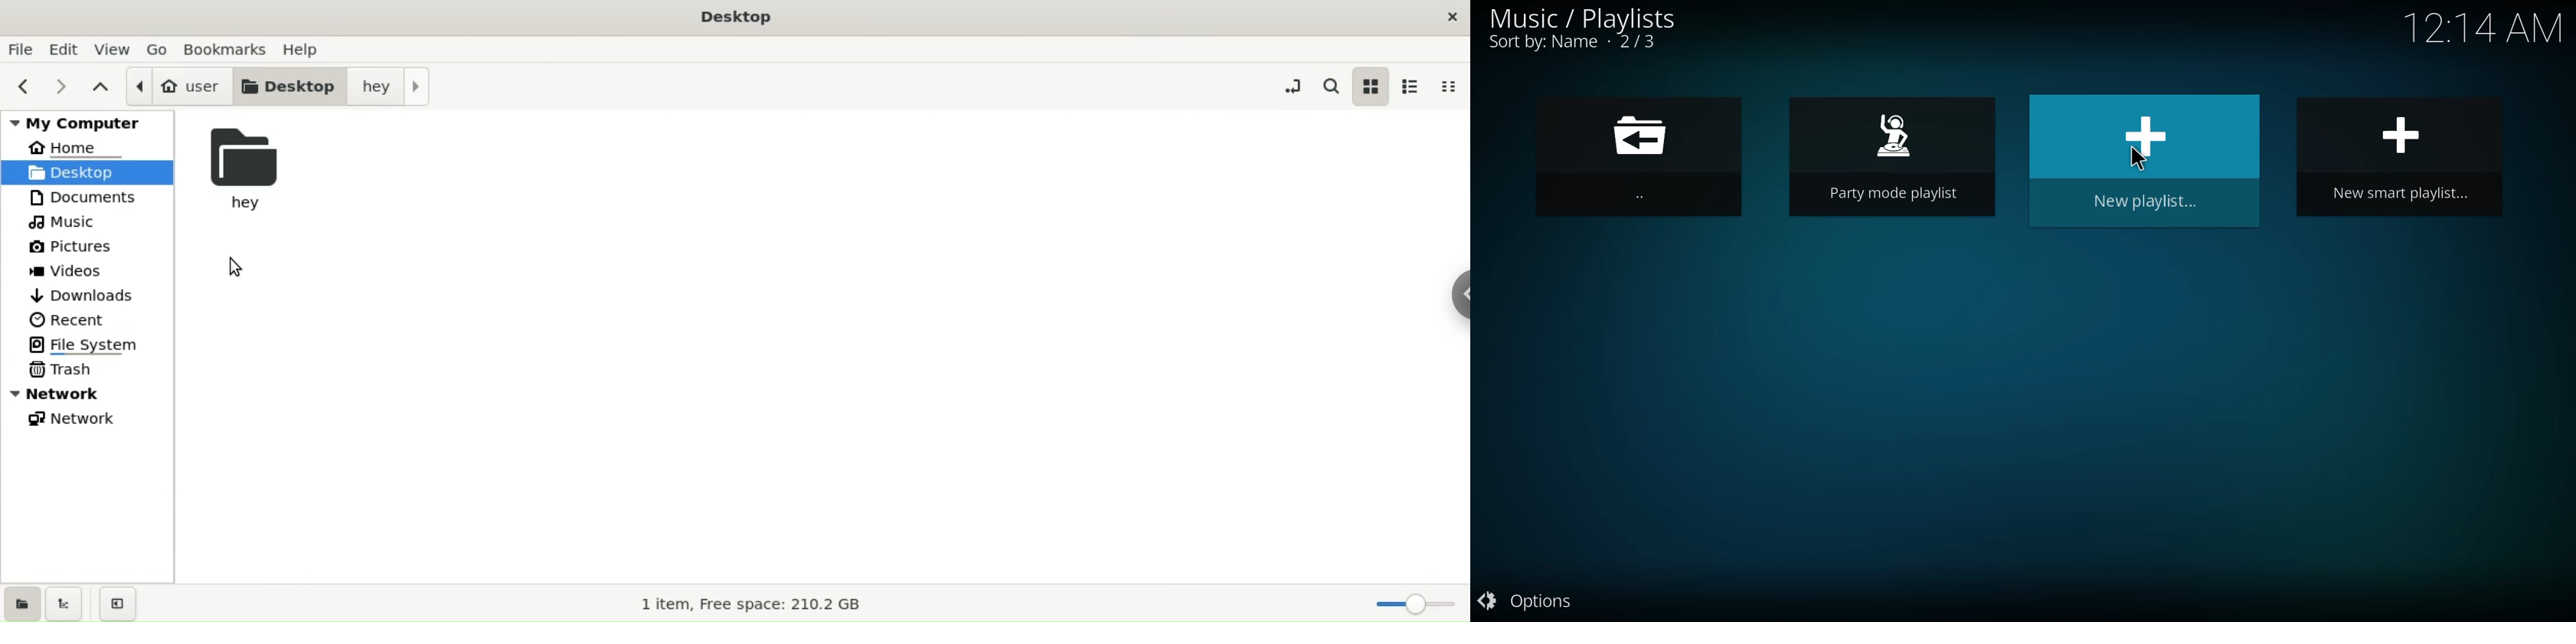 The image size is (2576, 644). Describe the element at coordinates (97, 89) in the screenshot. I see `parent folders` at that location.